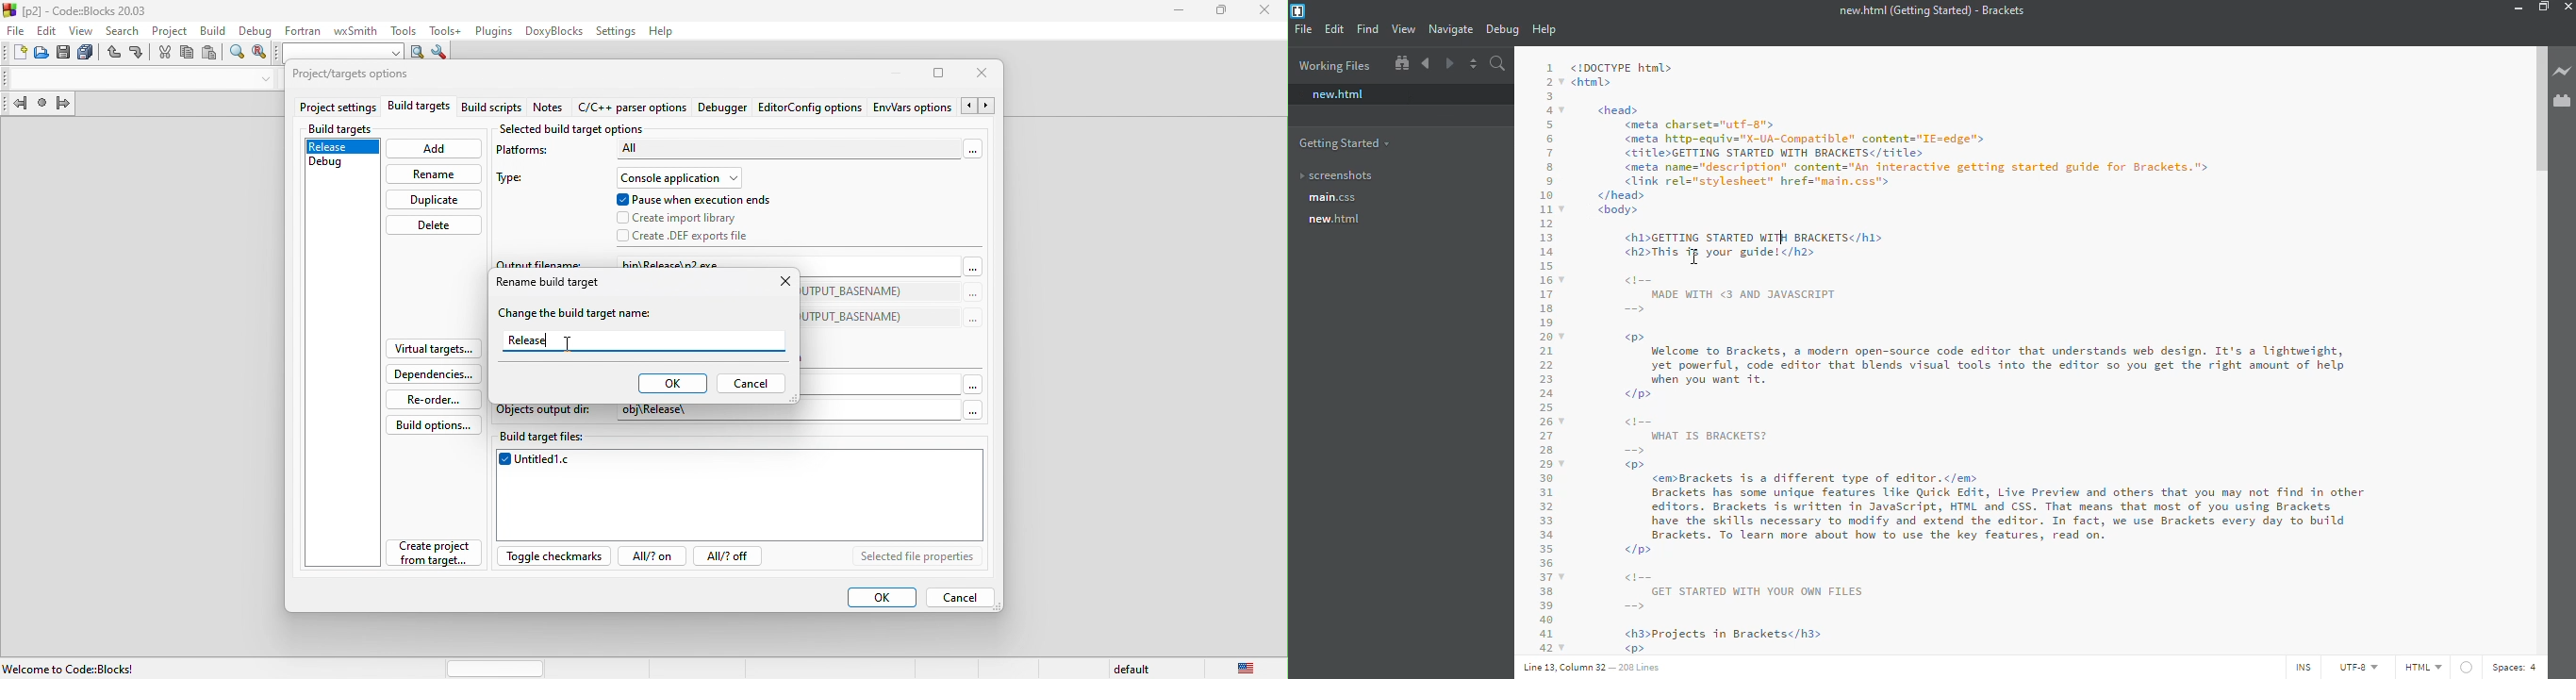  What do you see at coordinates (238, 55) in the screenshot?
I see `find` at bounding box center [238, 55].